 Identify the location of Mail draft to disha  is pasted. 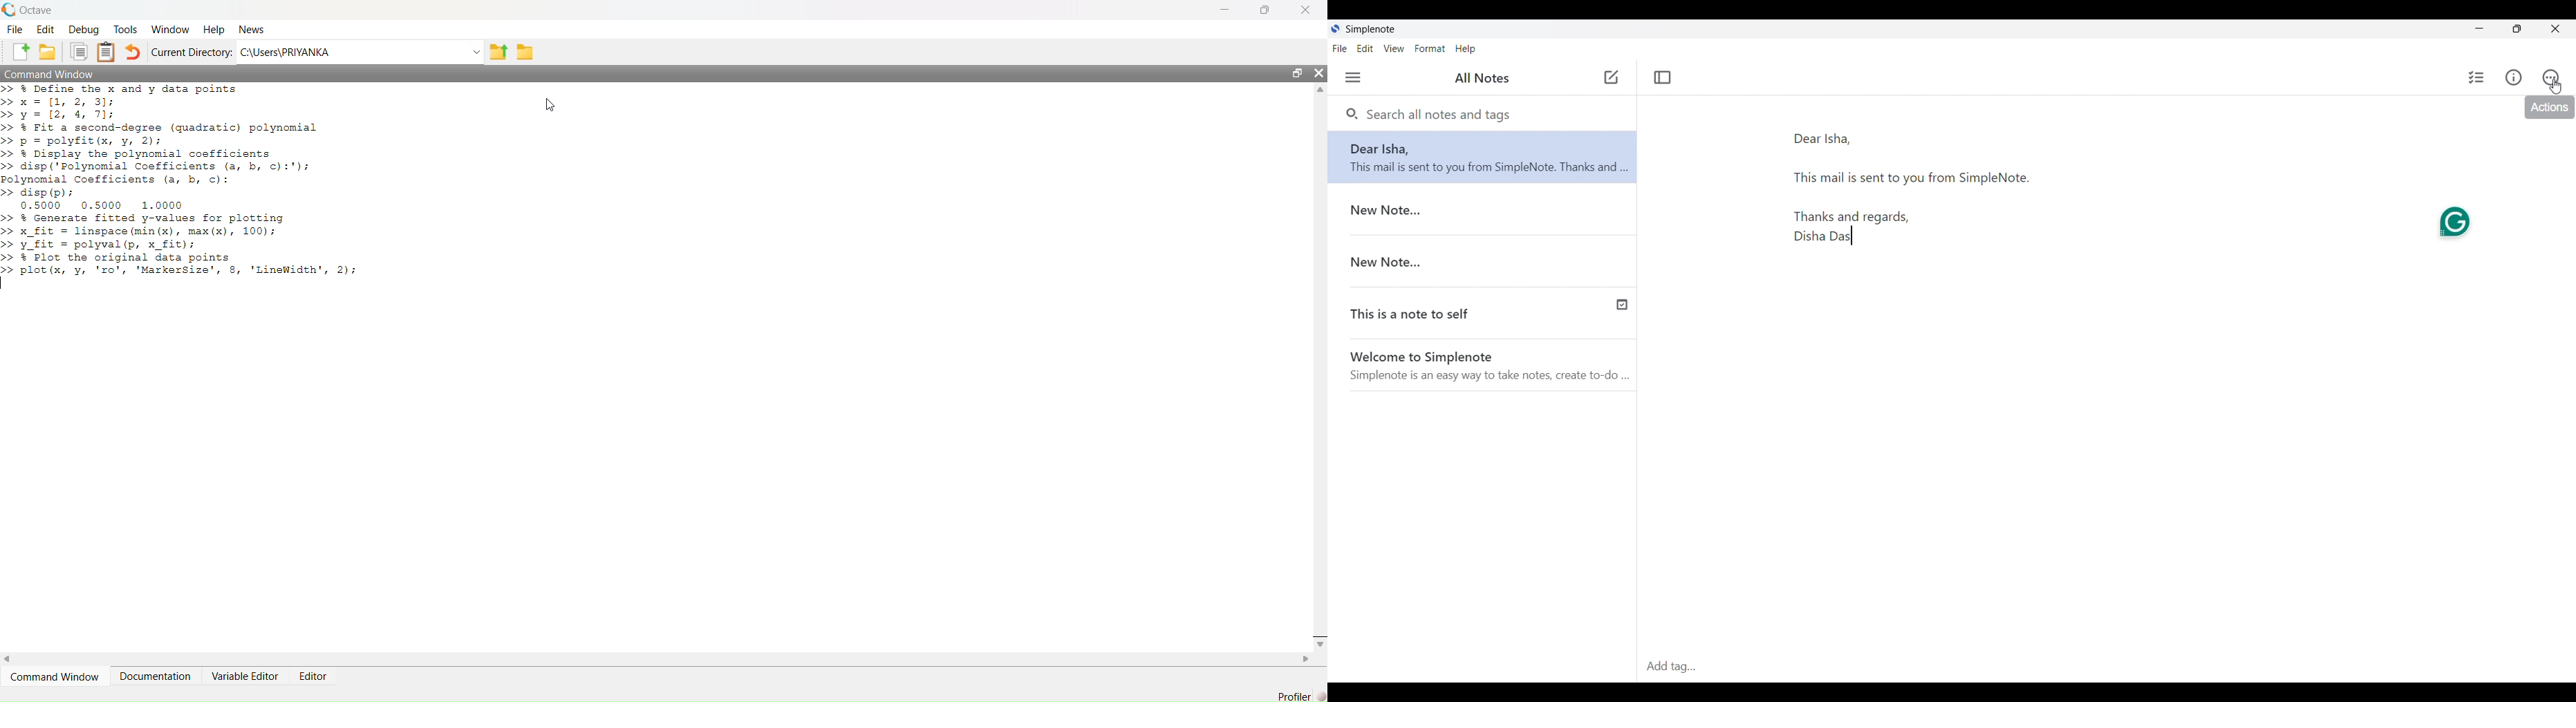
(1978, 194).